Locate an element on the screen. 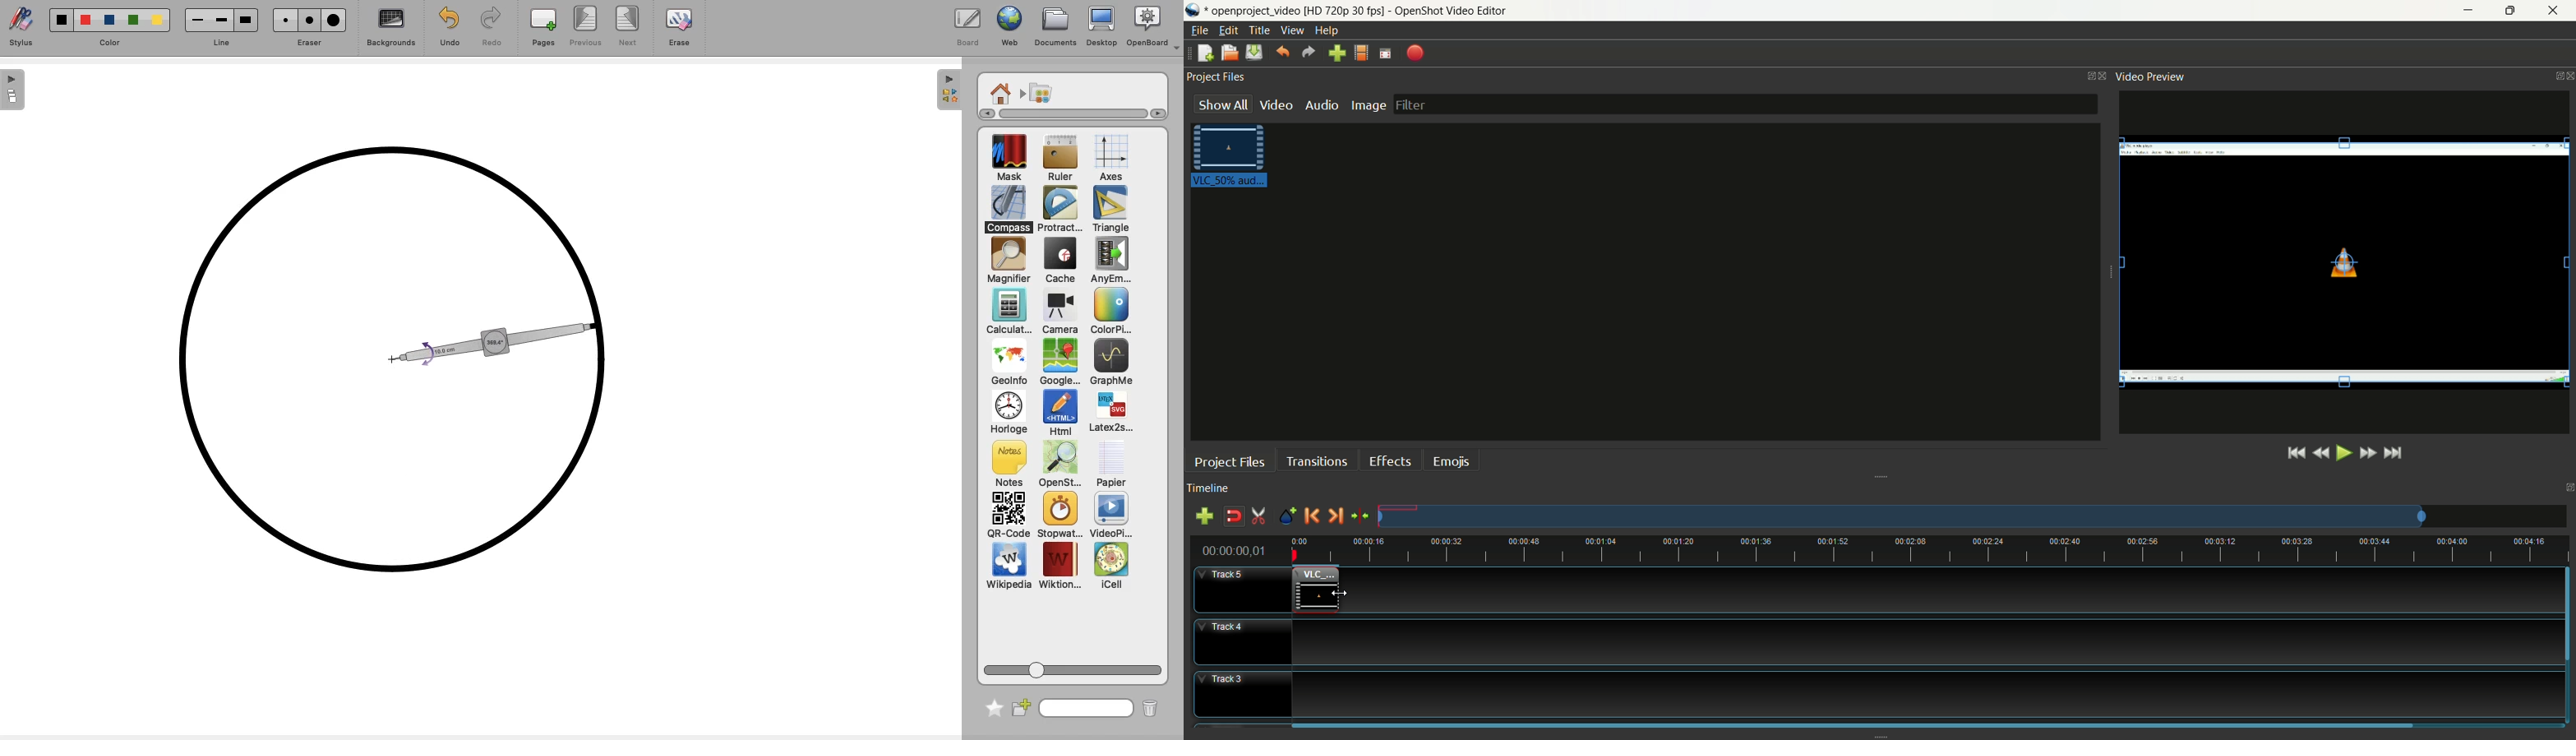 The image size is (2576, 756). center the timeline on the playhead is located at coordinates (1361, 517).